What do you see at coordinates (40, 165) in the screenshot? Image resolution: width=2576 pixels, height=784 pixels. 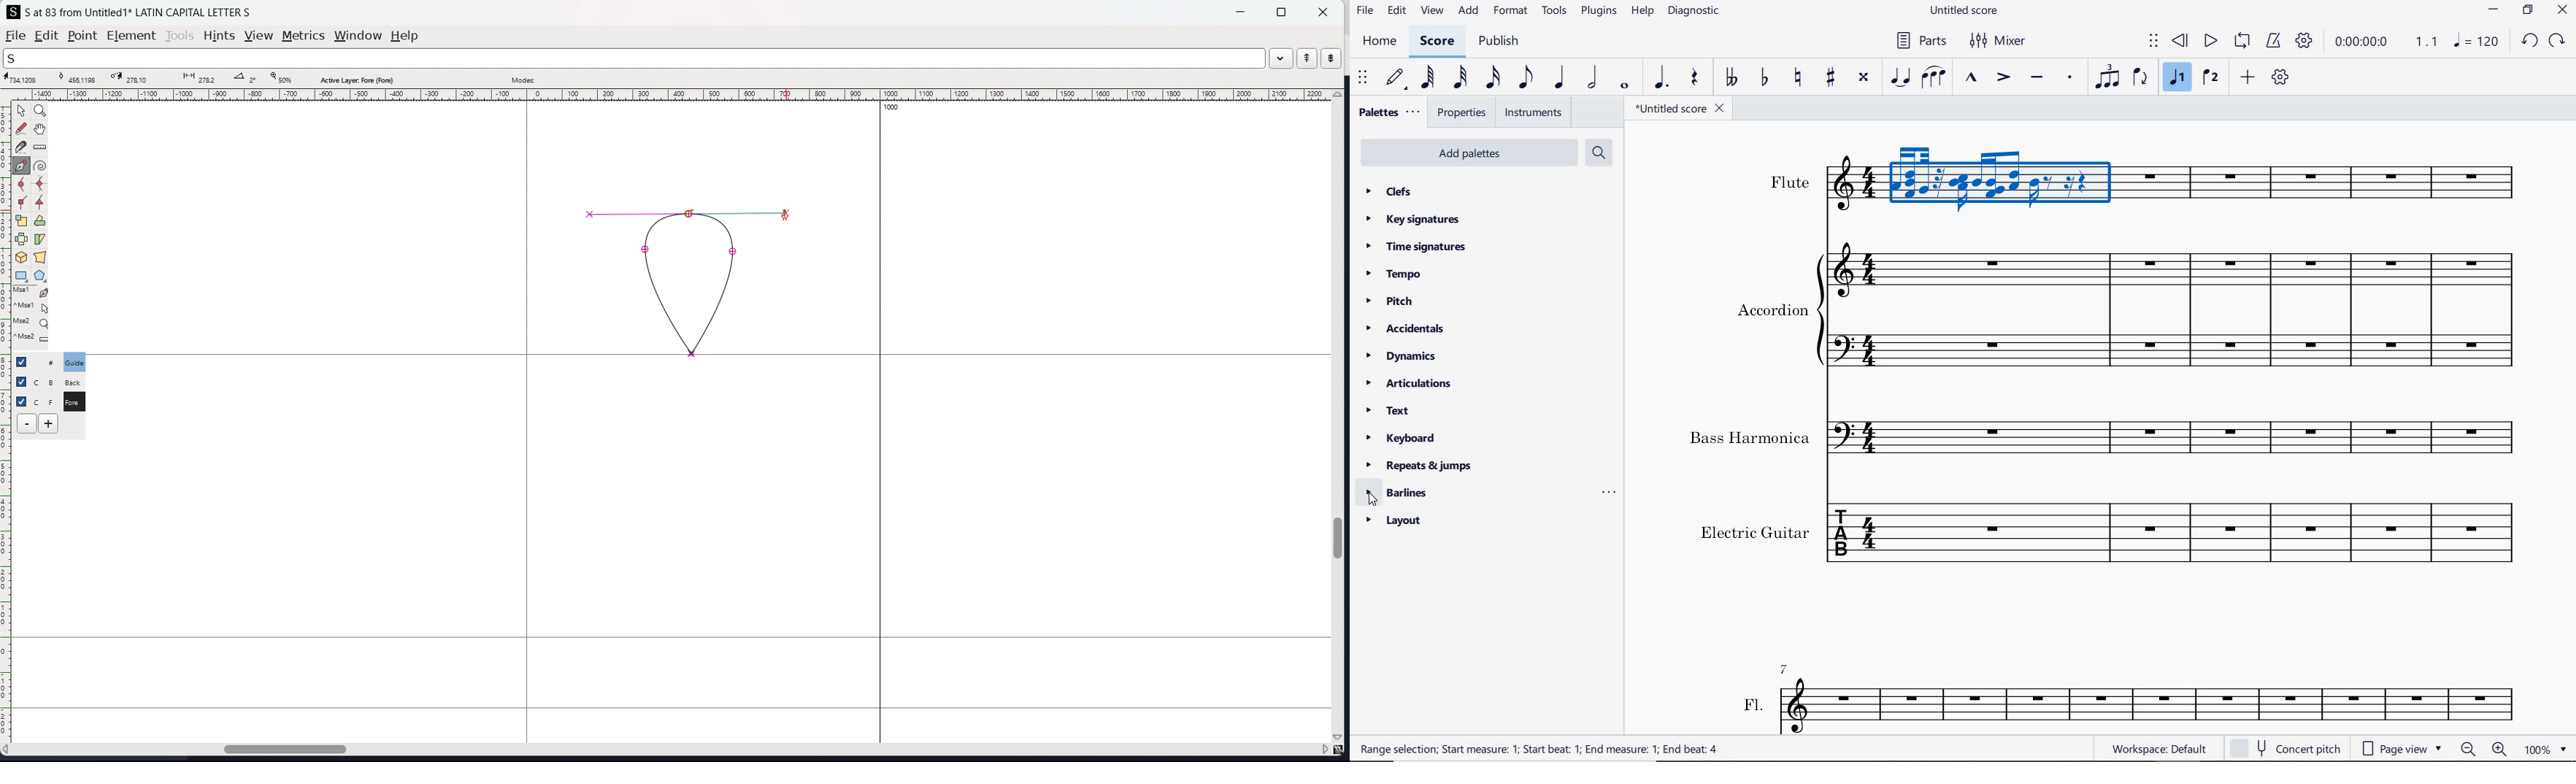 I see `toggle spiro` at bounding box center [40, 165].